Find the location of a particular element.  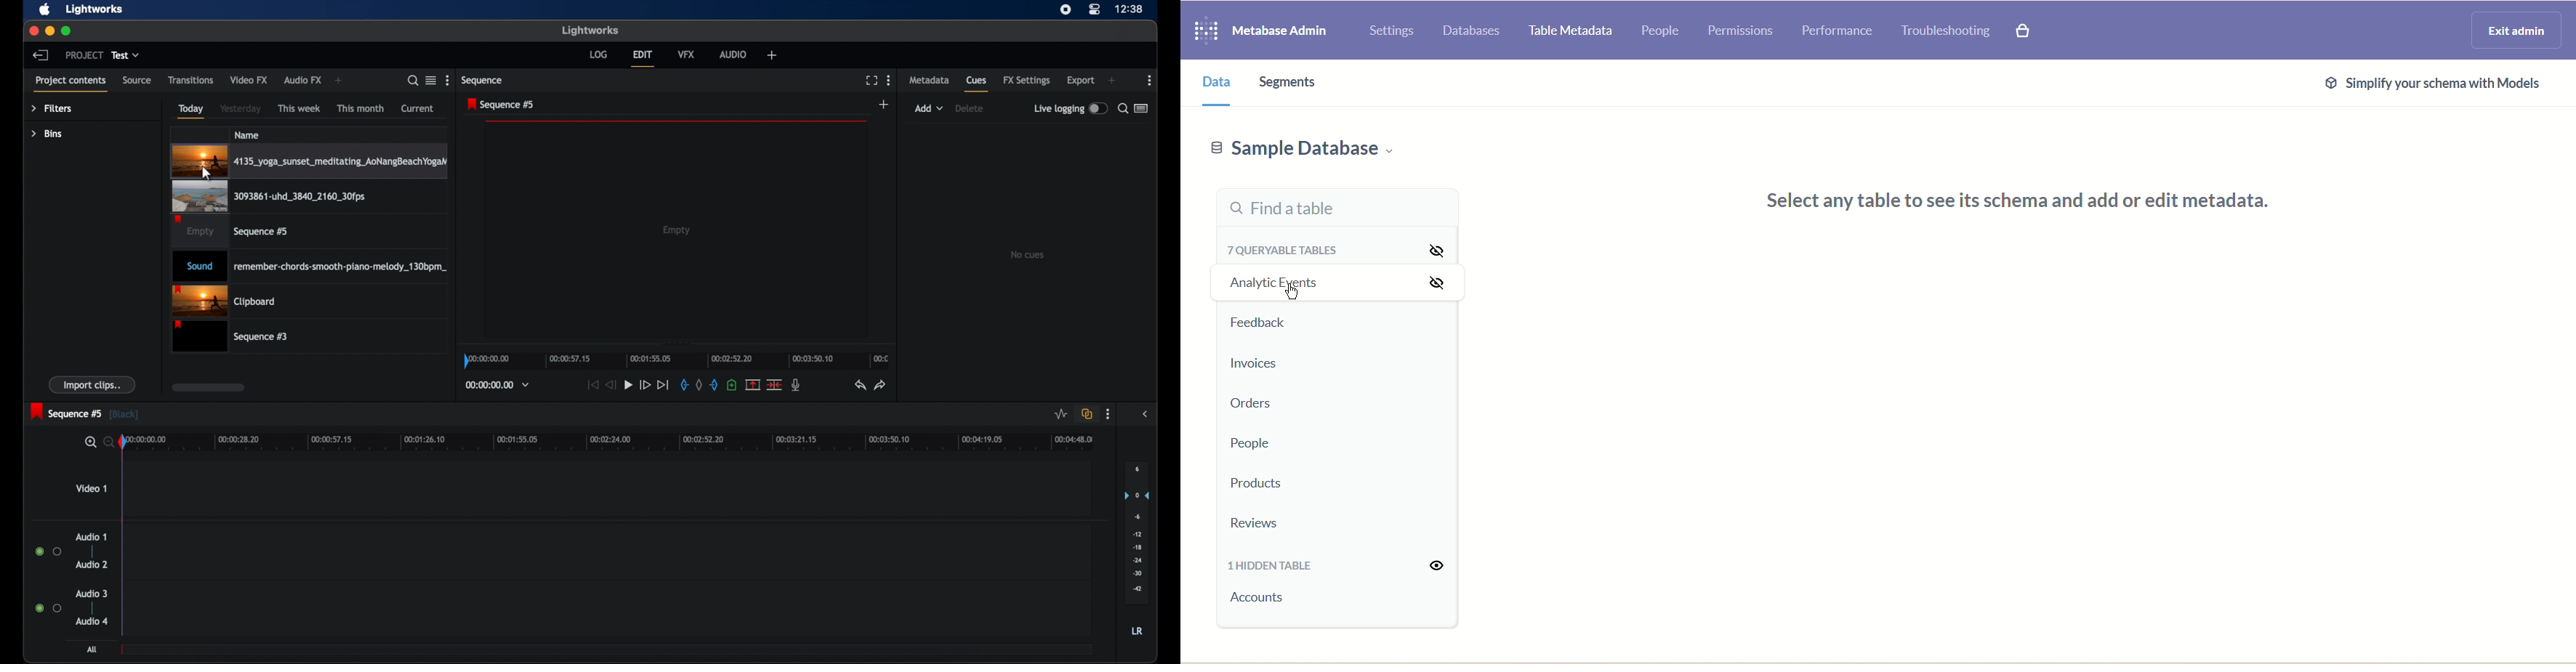

 is located at coordinates (753, 384).